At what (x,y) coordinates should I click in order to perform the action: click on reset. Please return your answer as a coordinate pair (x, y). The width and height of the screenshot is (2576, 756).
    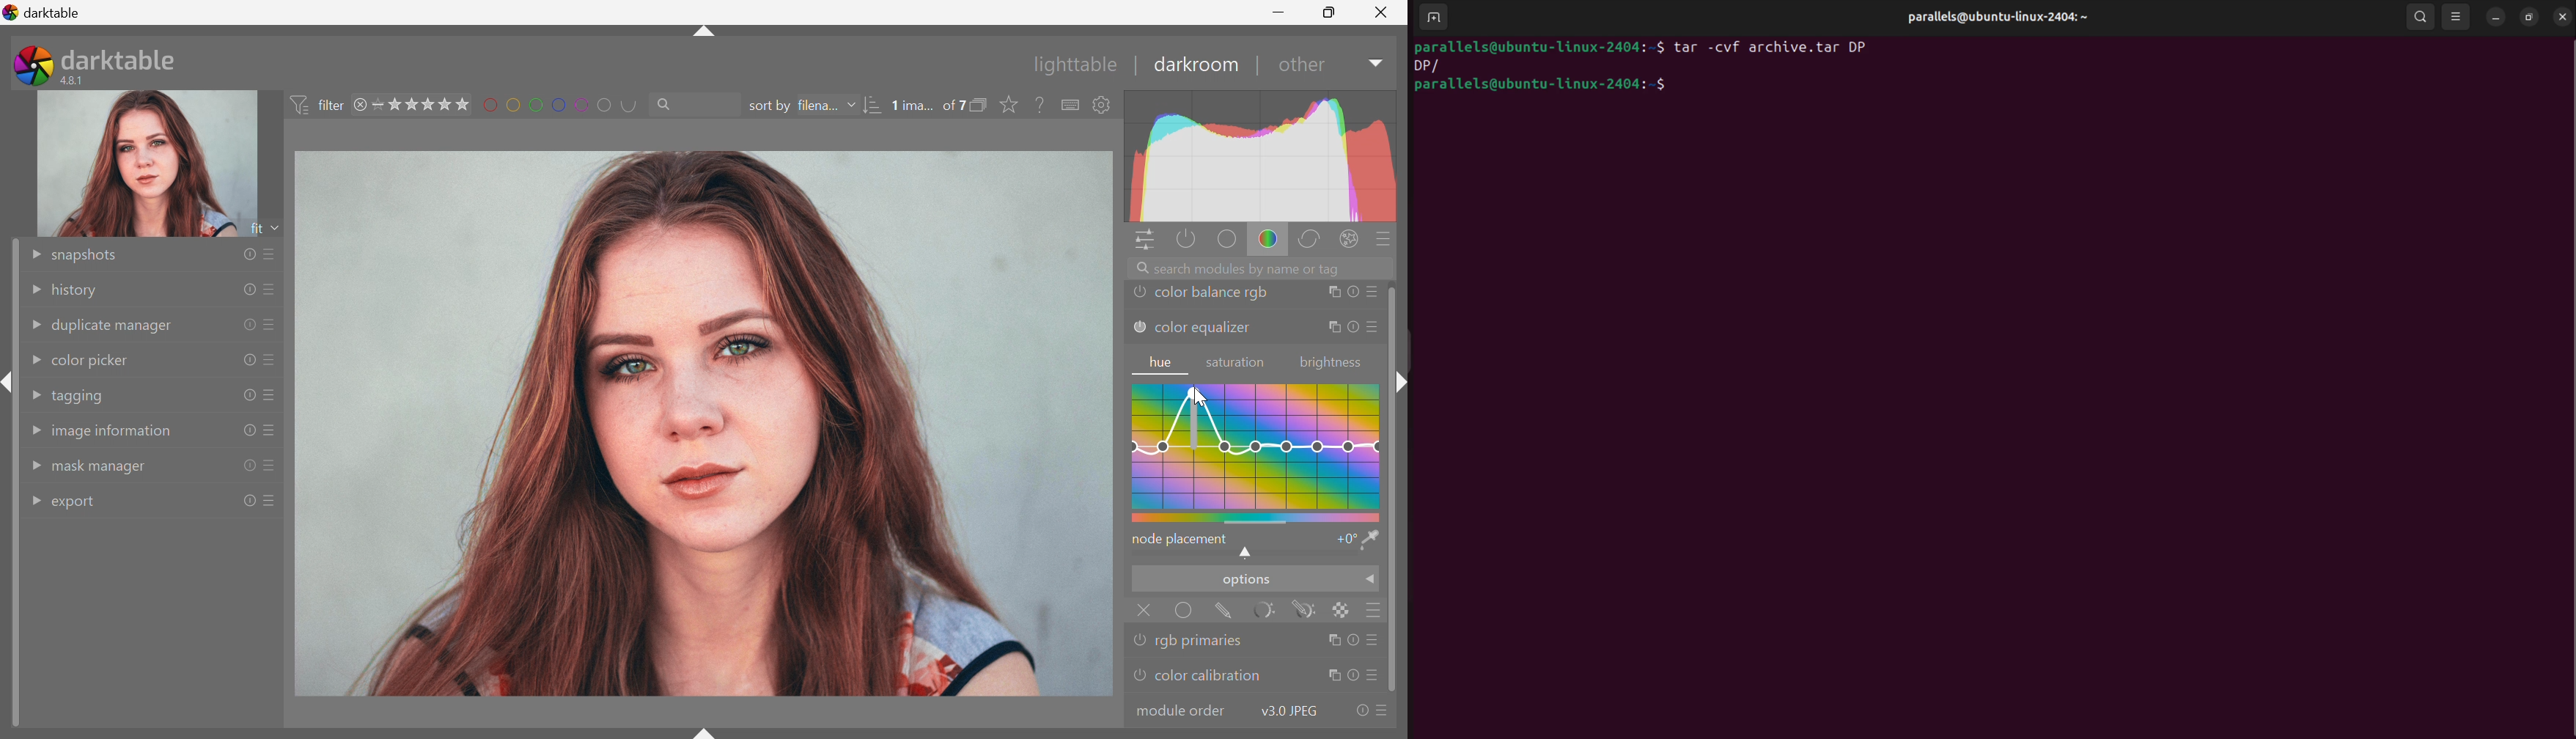
    Looking at the image, I should click on (247, 323).